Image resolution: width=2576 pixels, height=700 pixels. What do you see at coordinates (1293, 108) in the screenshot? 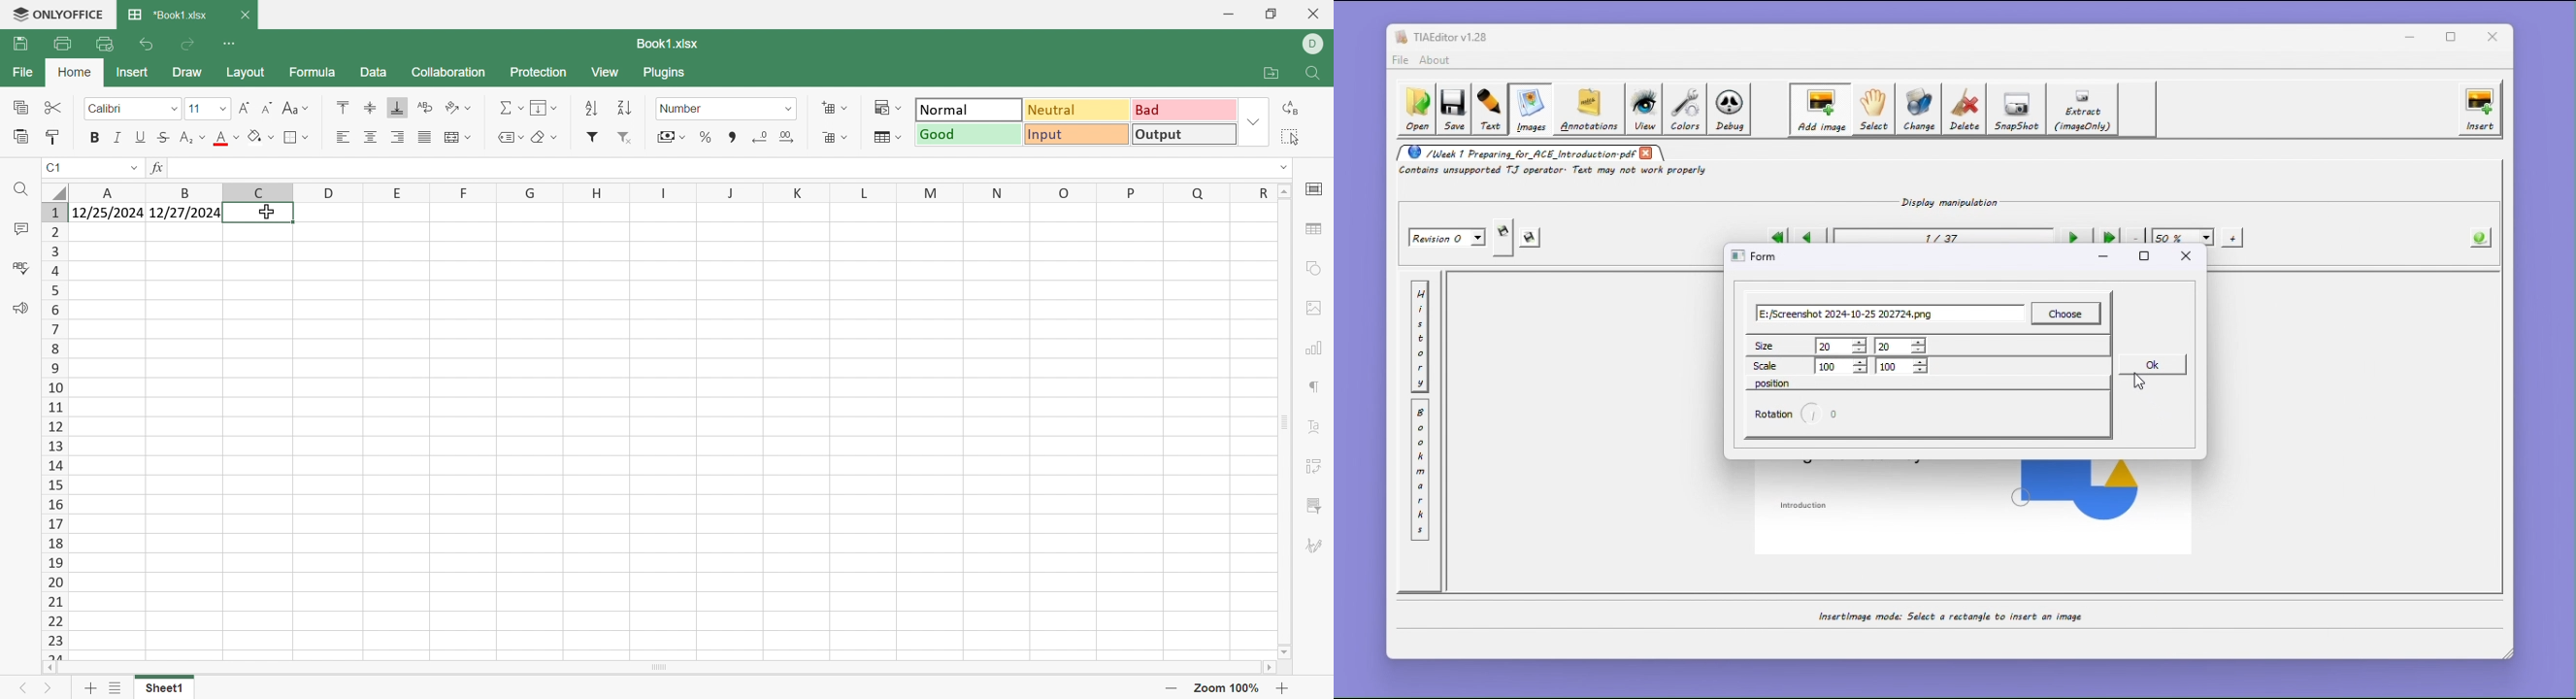
I see `Replace` at bounding box center [1293, 108].